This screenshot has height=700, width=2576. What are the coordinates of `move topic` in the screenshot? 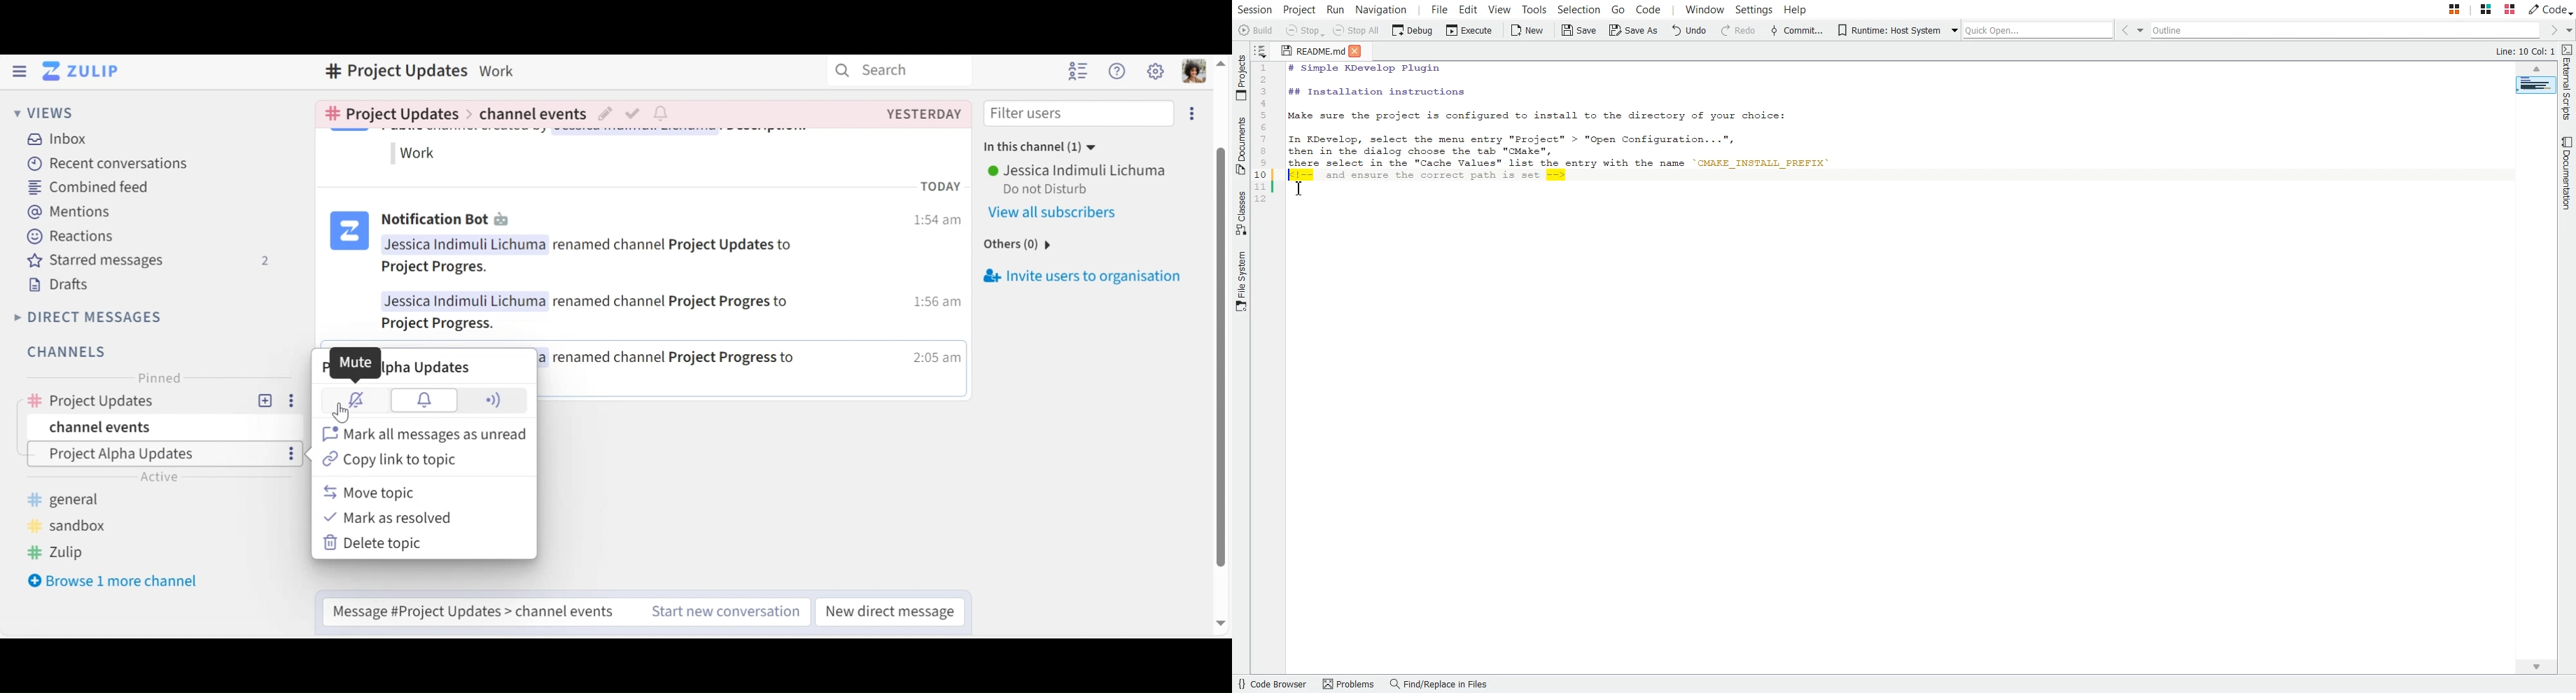 It's located at (370, 492).